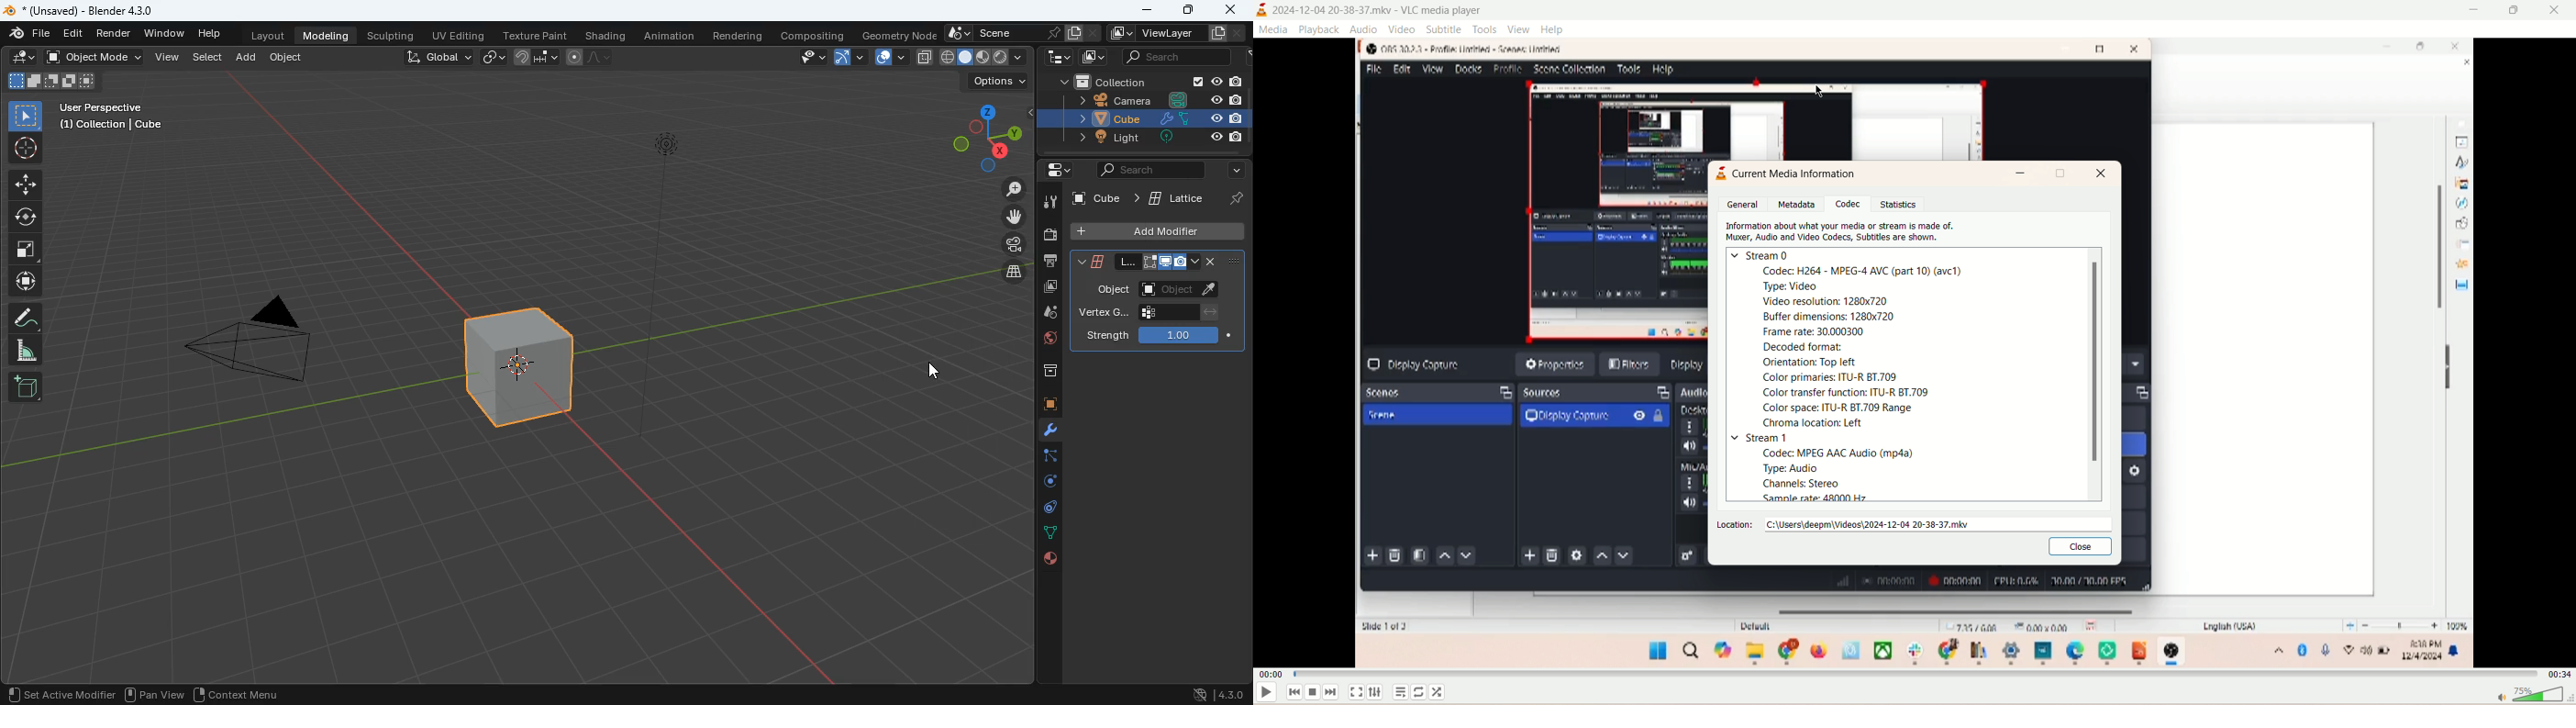 Image resolution: width=2576 pixels, height=728 pixels. What do you see at coordinates (1379, 10) in the screenshot?
I see `2024-12-23 13-38-37.mkv VLC media player` at bounding box center [1379, 10].